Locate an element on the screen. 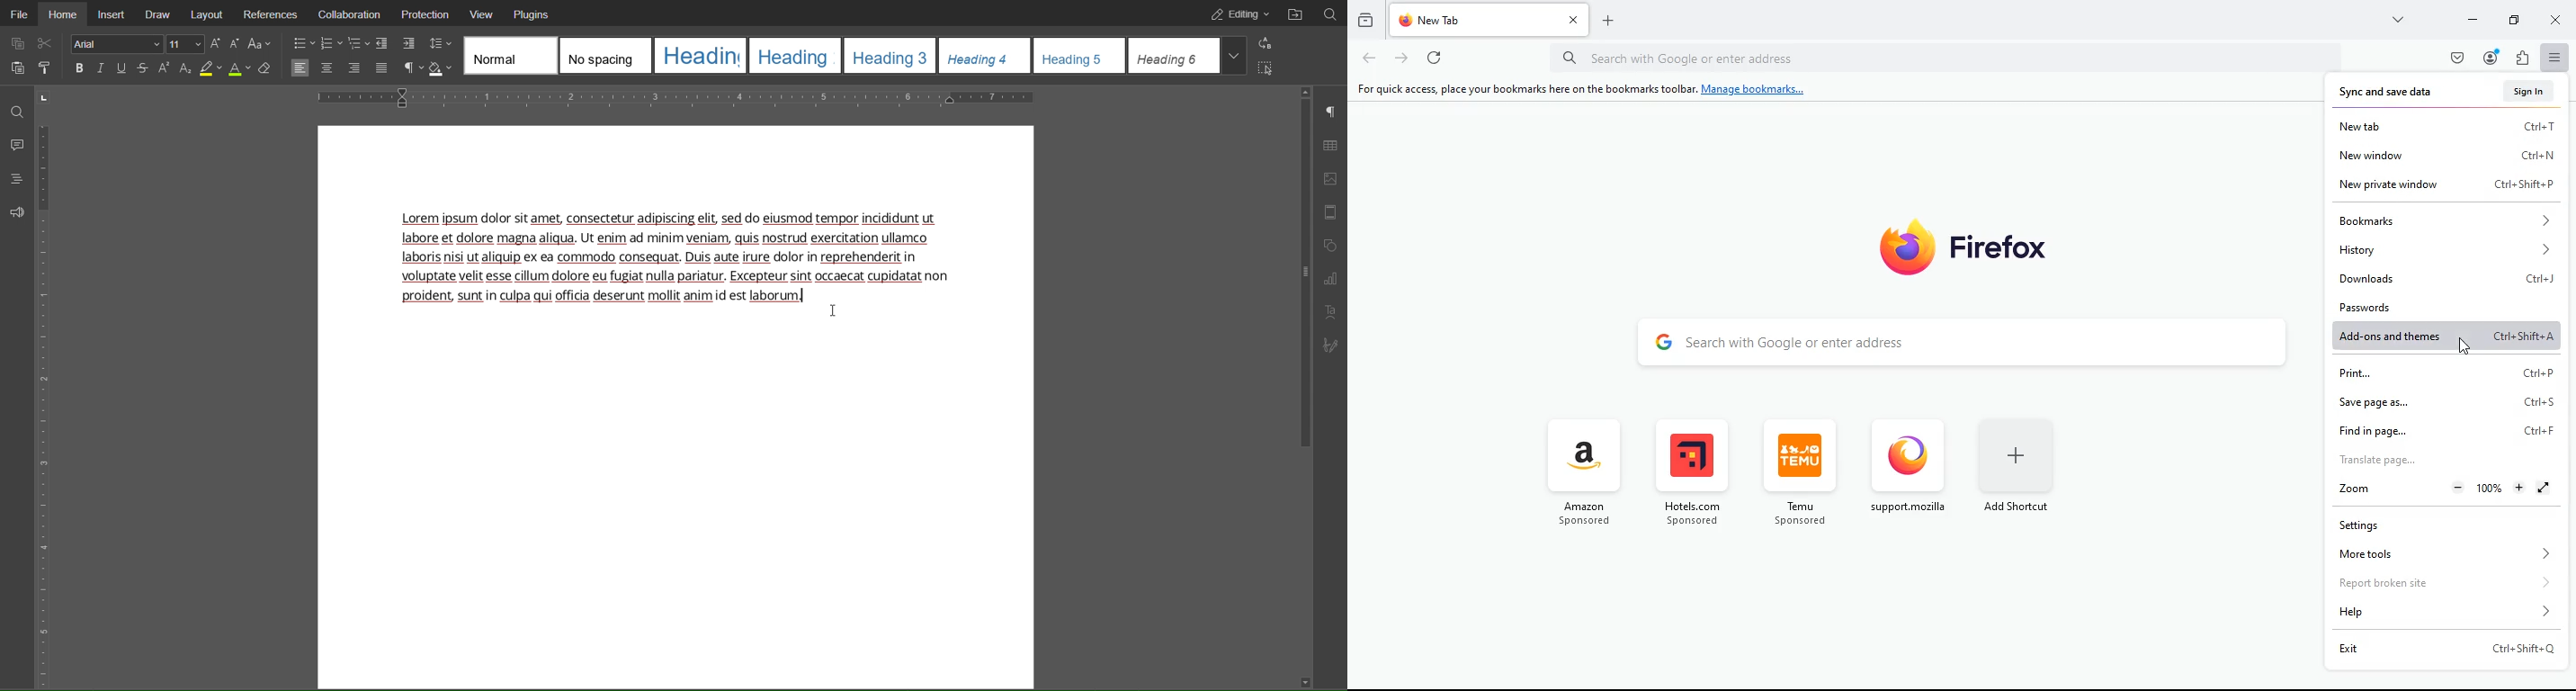 This screenshot has width=2576, height=700. Strikeout is located at coordinates (143, 69).